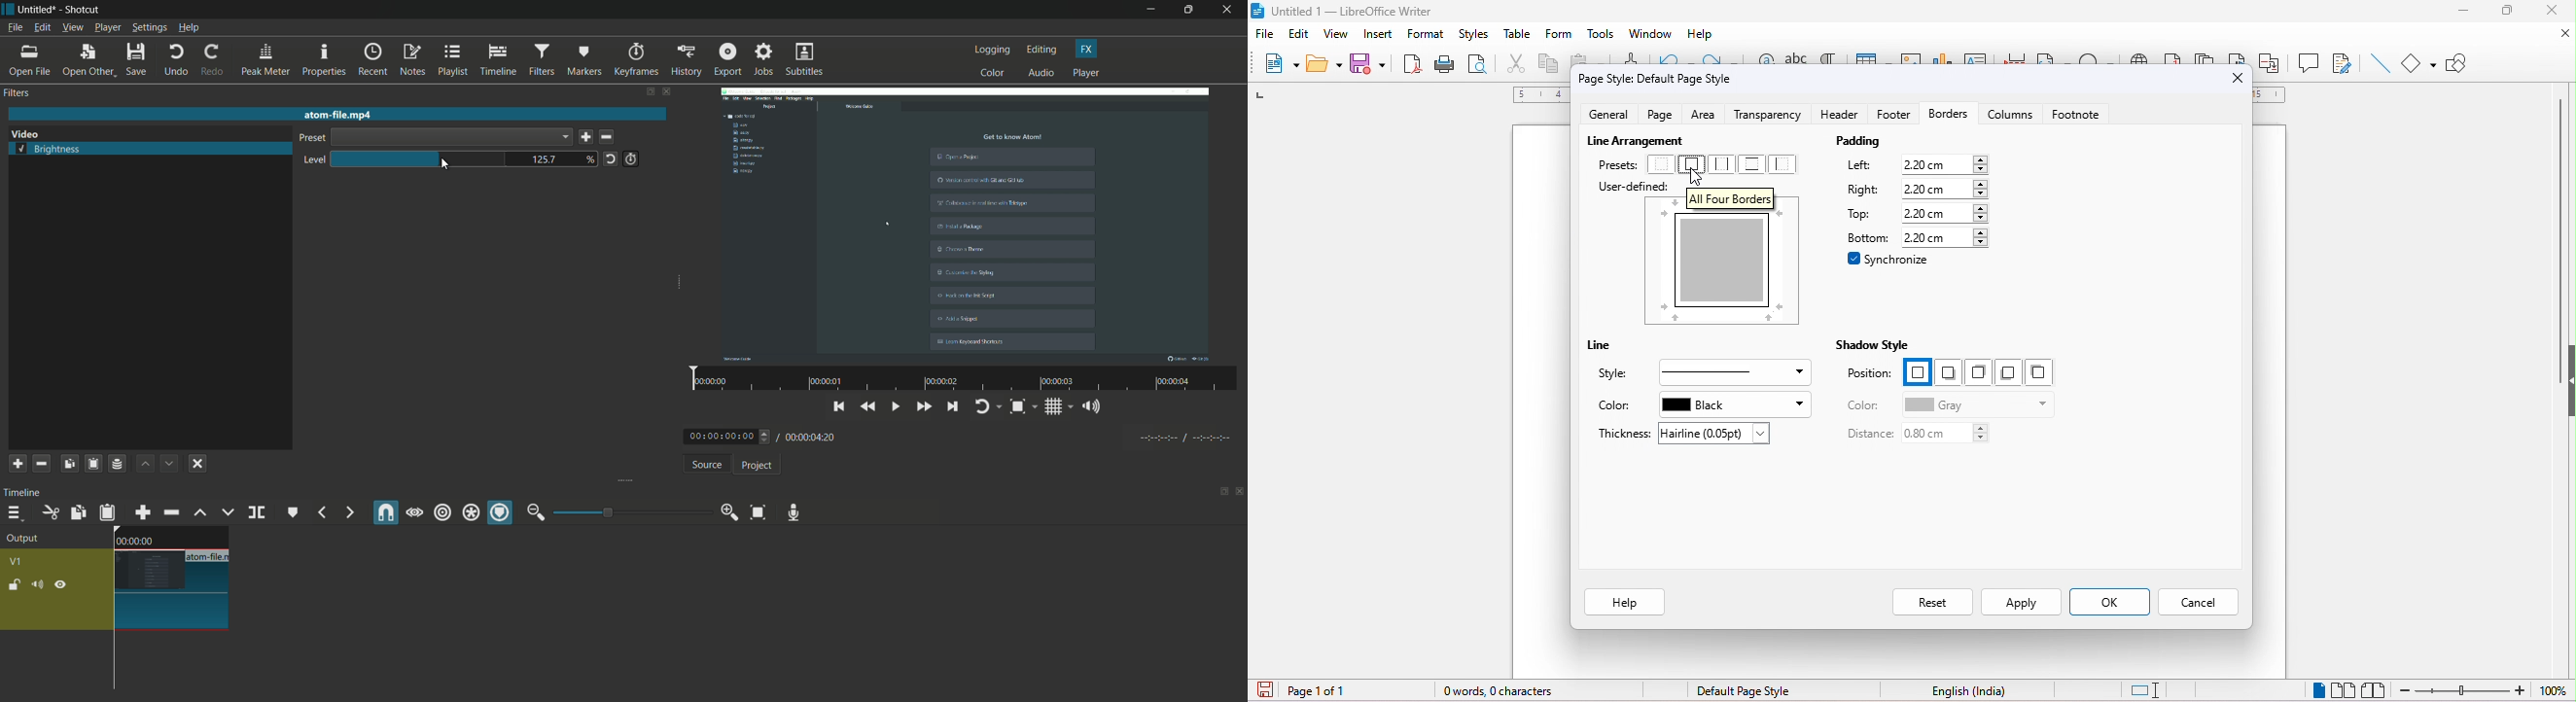 The width and height of the screenshot is (2576, 728). Describe the element at coordinates (200, 512) in the screenshot. I see `lift` at that location.